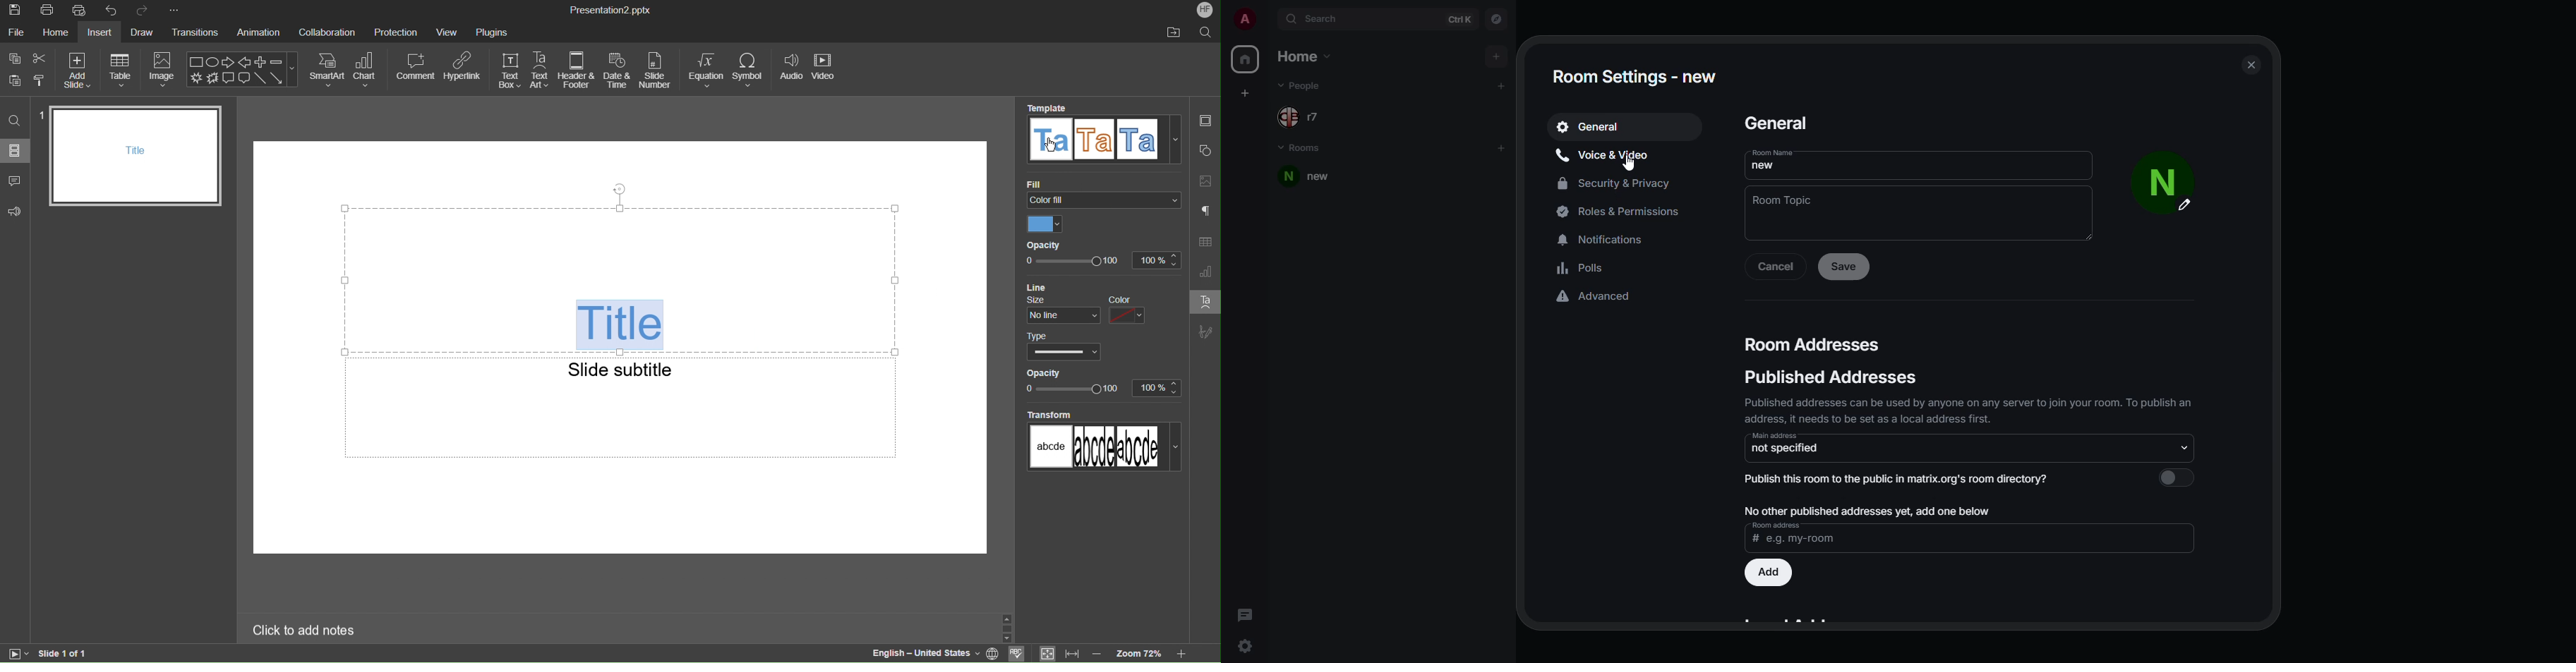 The width and height of the screenshot is (2576, 672). What do you see at coordinates (619, 71) in the screenshot?
I see `Date and Time` at bounding box center [619, 71].